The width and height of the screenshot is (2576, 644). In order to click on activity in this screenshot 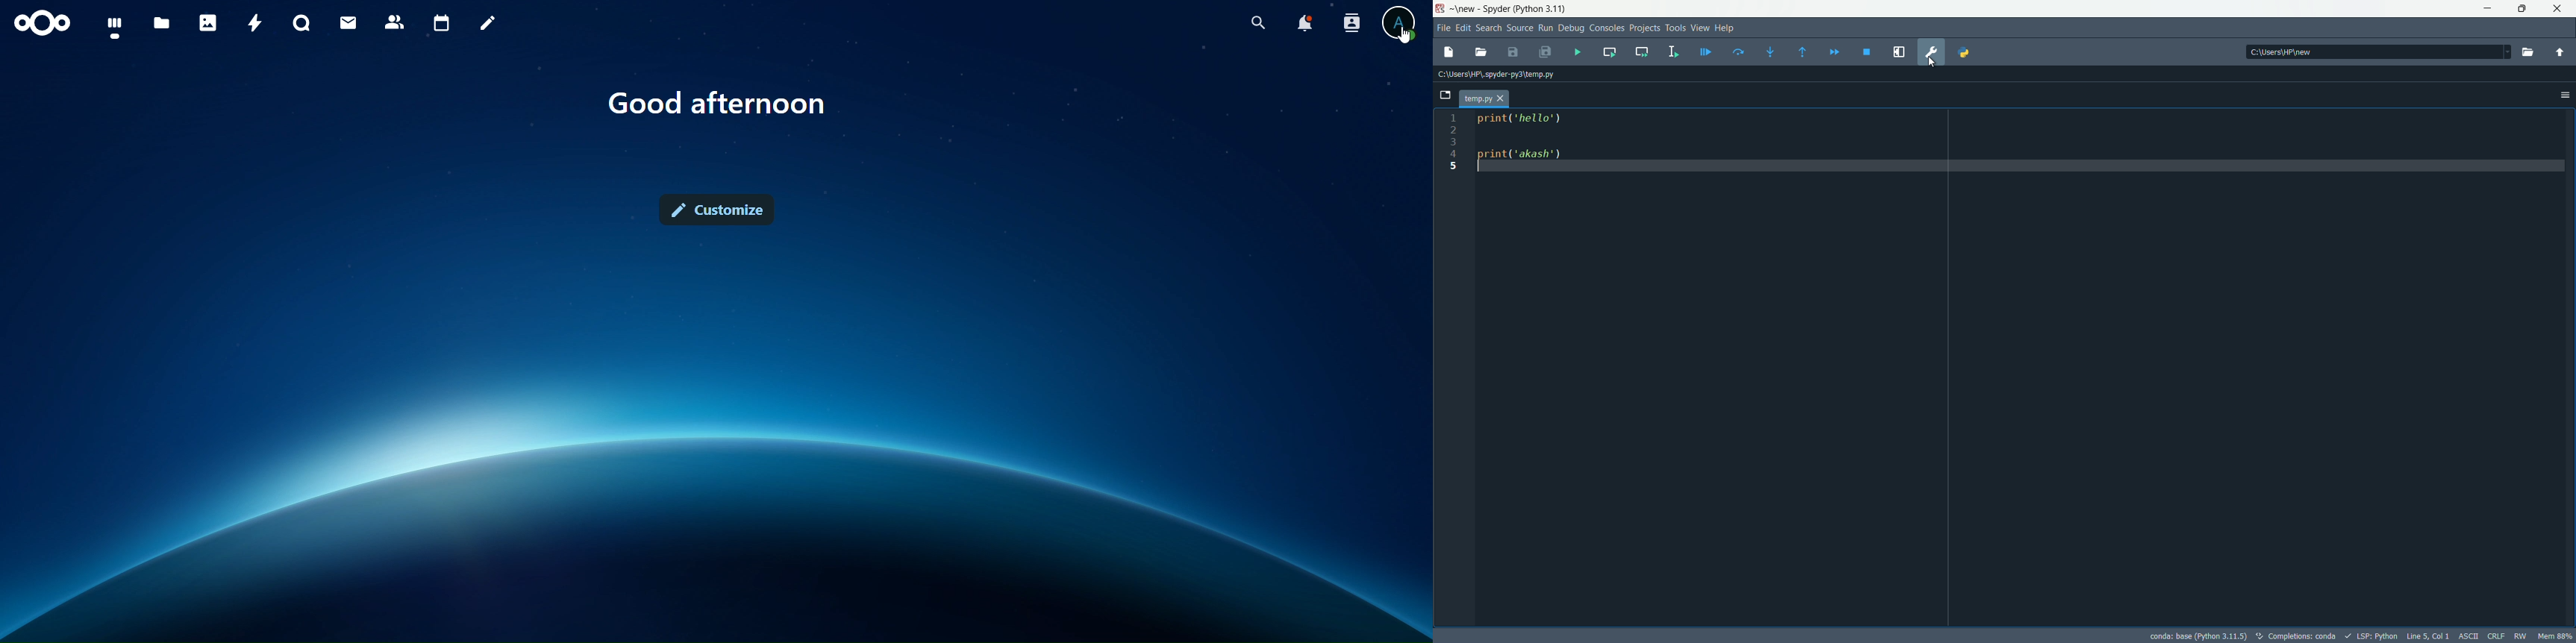, I will do `click(254, 24)`.